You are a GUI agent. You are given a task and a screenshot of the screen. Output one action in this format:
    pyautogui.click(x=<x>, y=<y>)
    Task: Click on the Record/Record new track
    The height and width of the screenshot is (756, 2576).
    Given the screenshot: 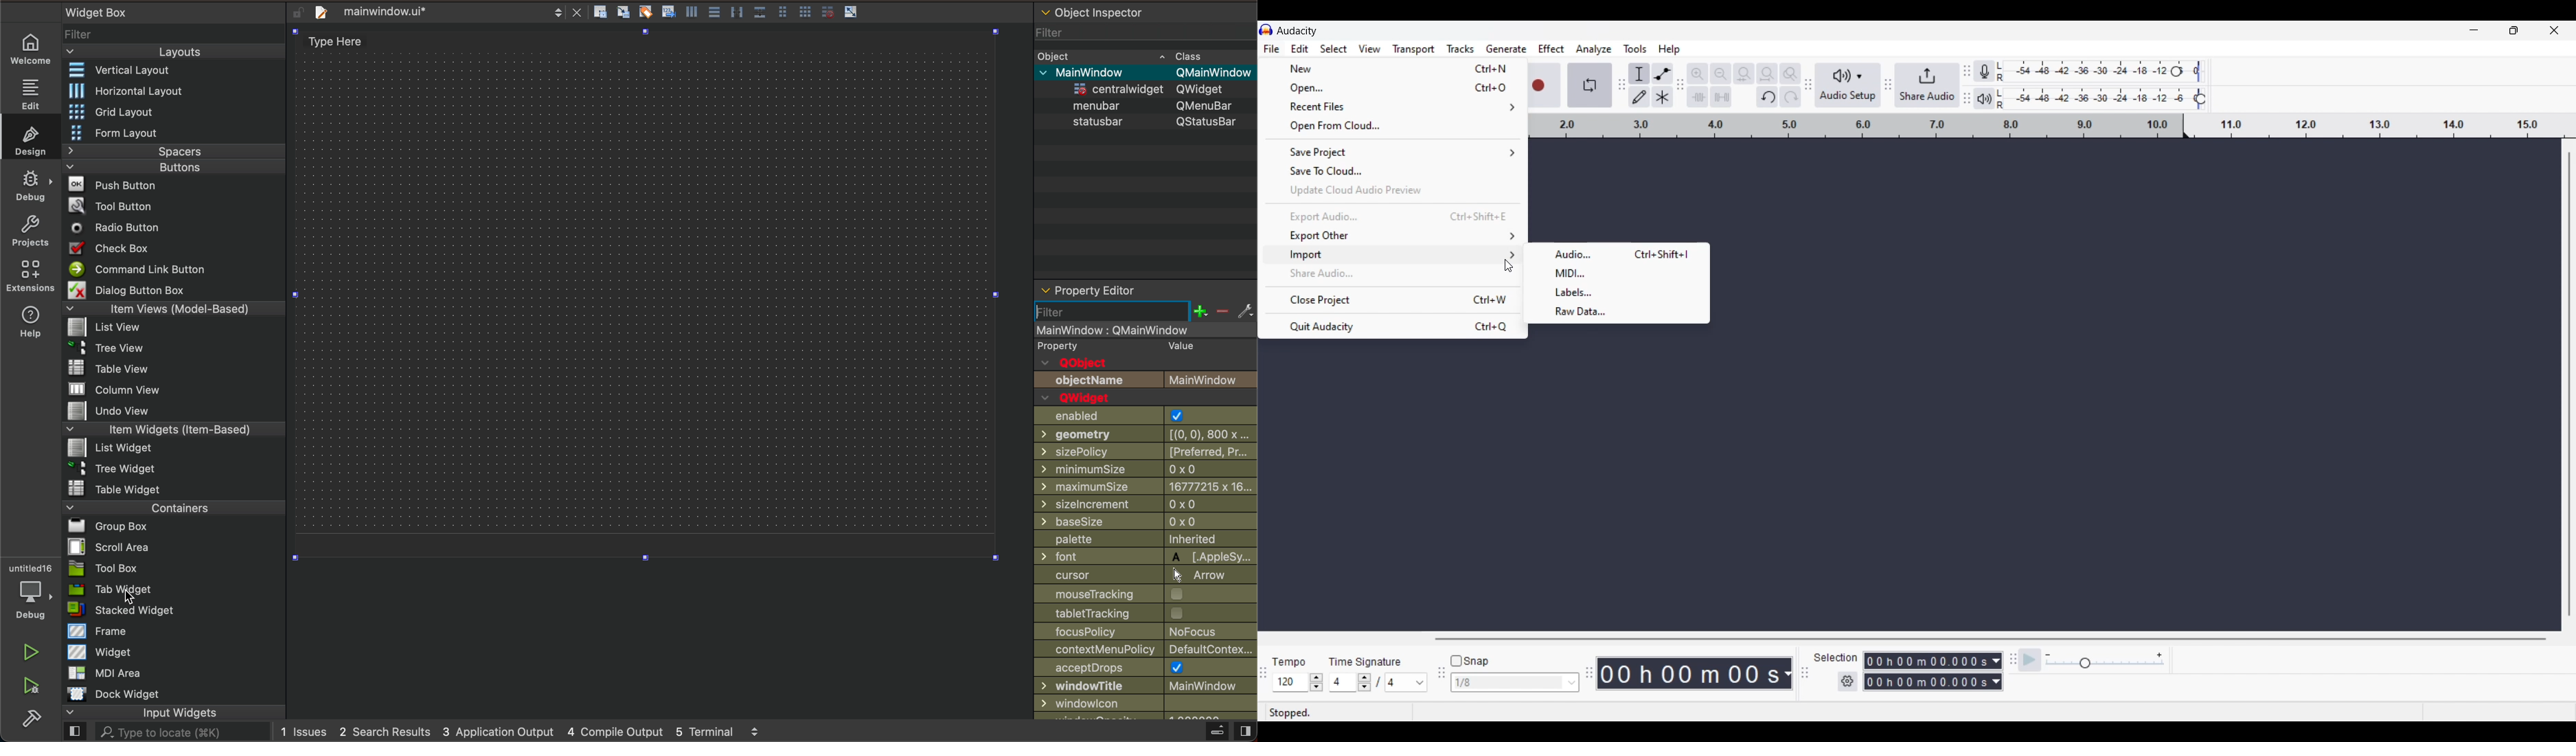 What is the action you would take?
    pyautogui.click(x=1546, y=85)
    